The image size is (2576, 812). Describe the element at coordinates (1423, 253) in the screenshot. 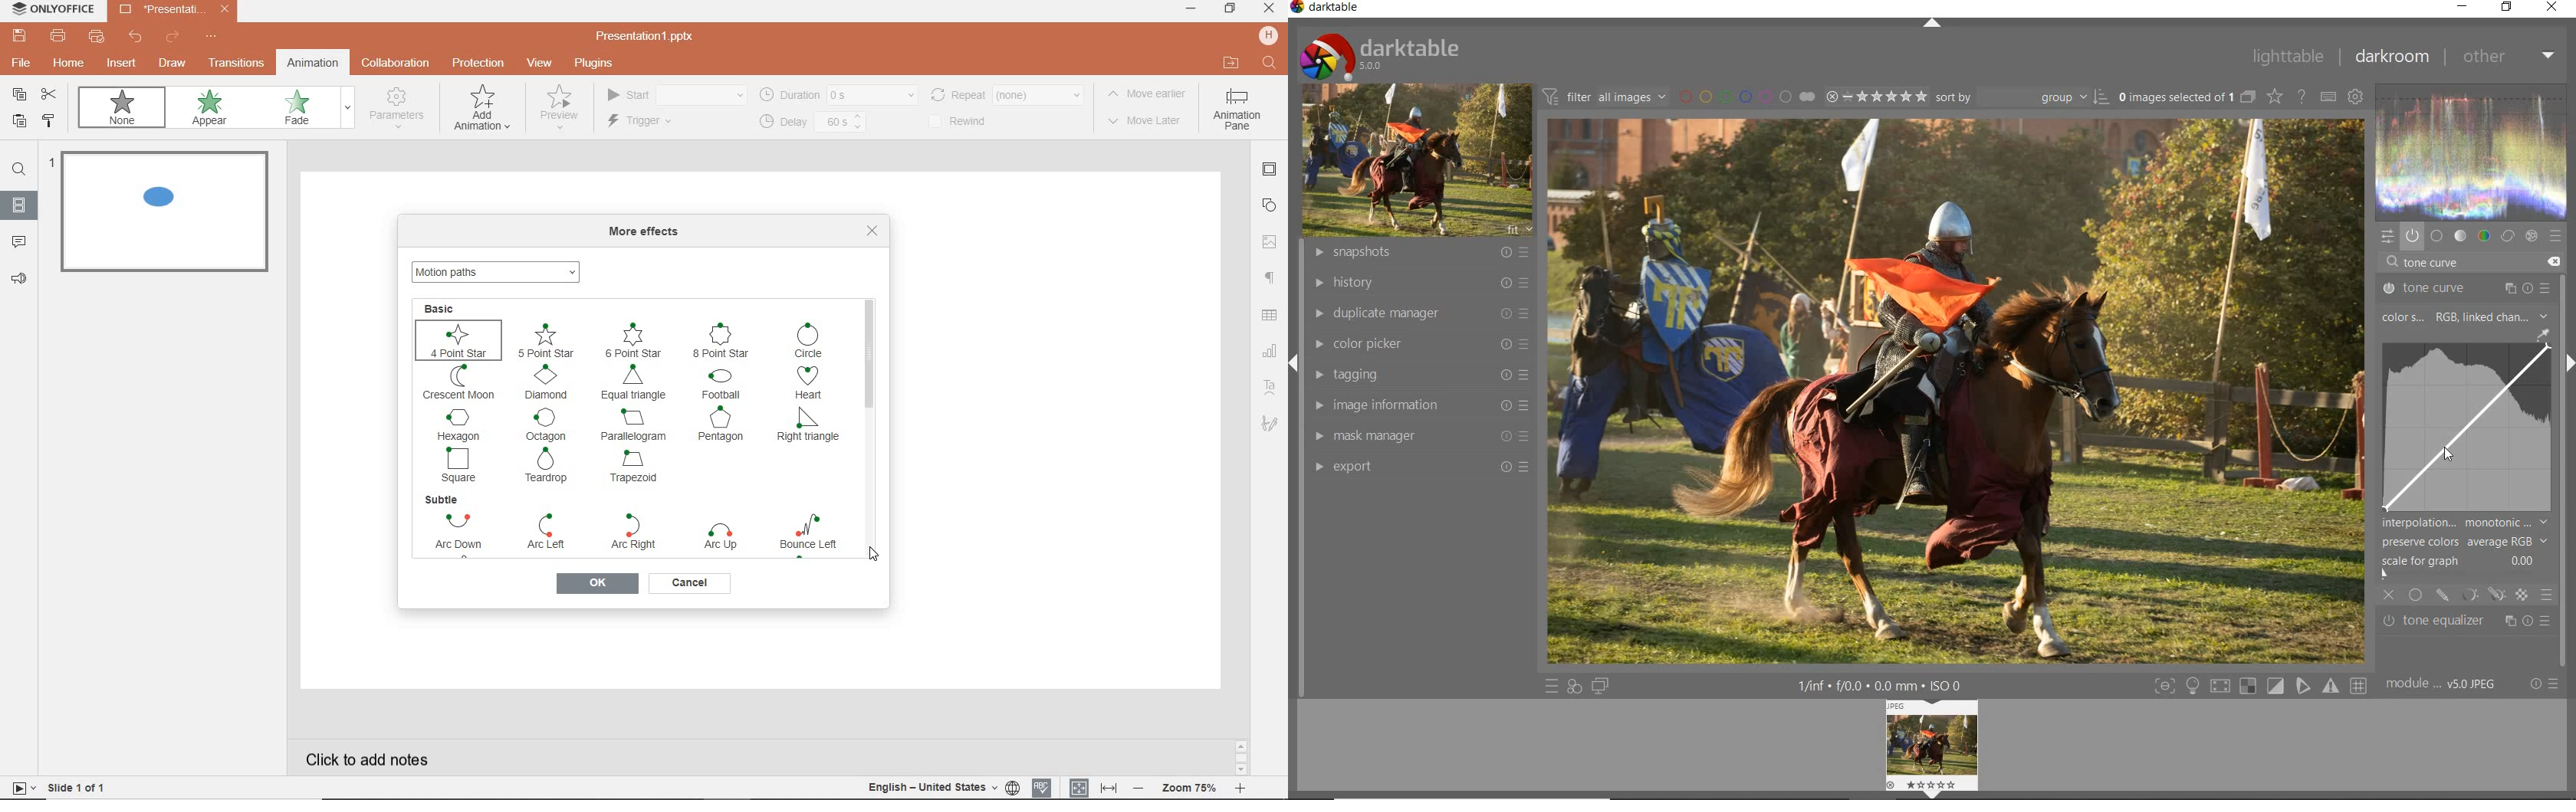

I see `snapshots` at that location.